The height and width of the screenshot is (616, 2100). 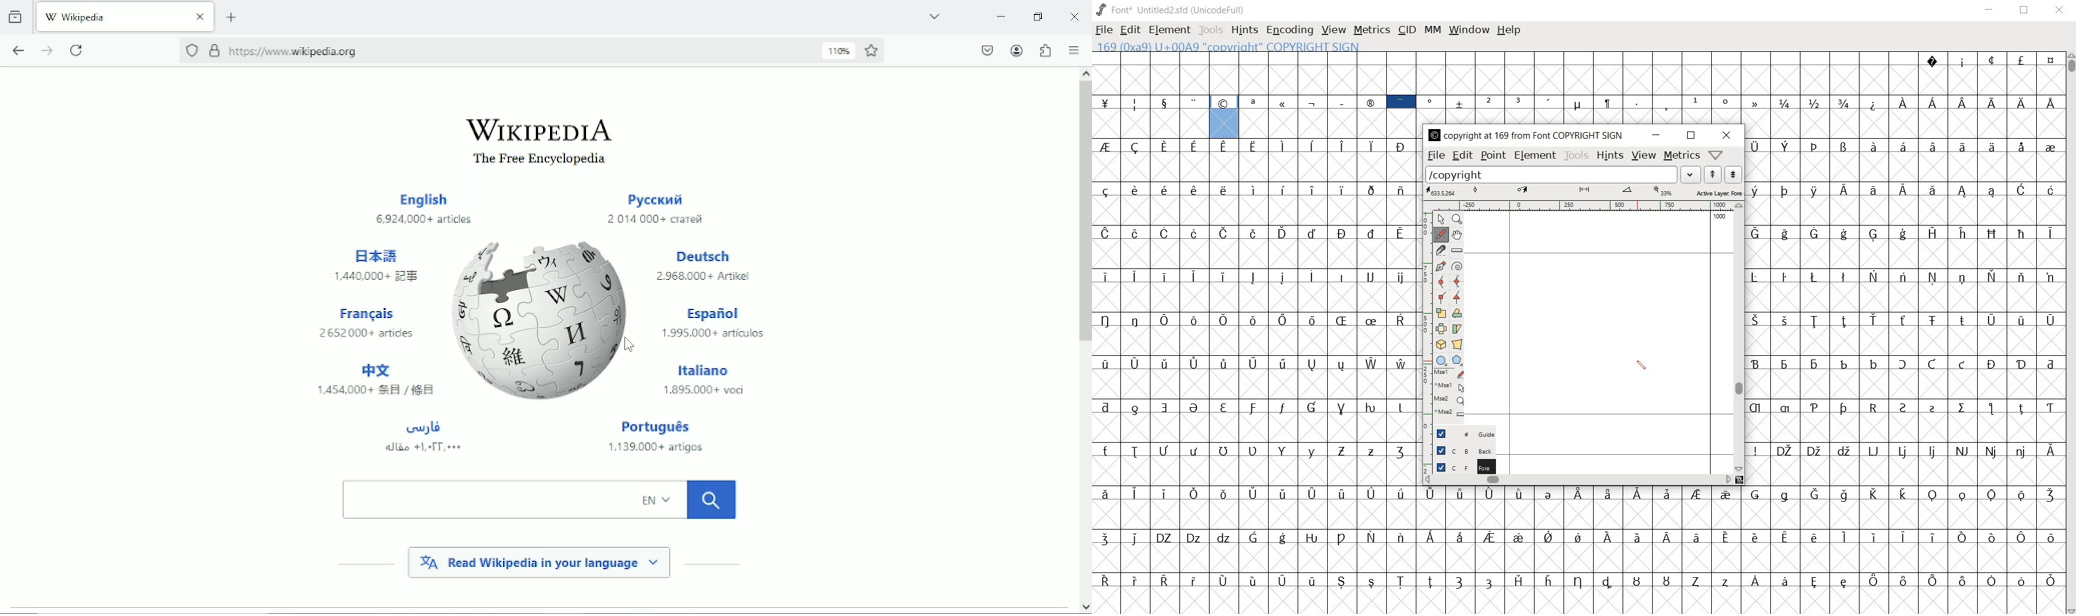 What do you see at coordinates (1441, 313) in the screenshot?
I see `scale the selection` at bounding box center [1441, 313].